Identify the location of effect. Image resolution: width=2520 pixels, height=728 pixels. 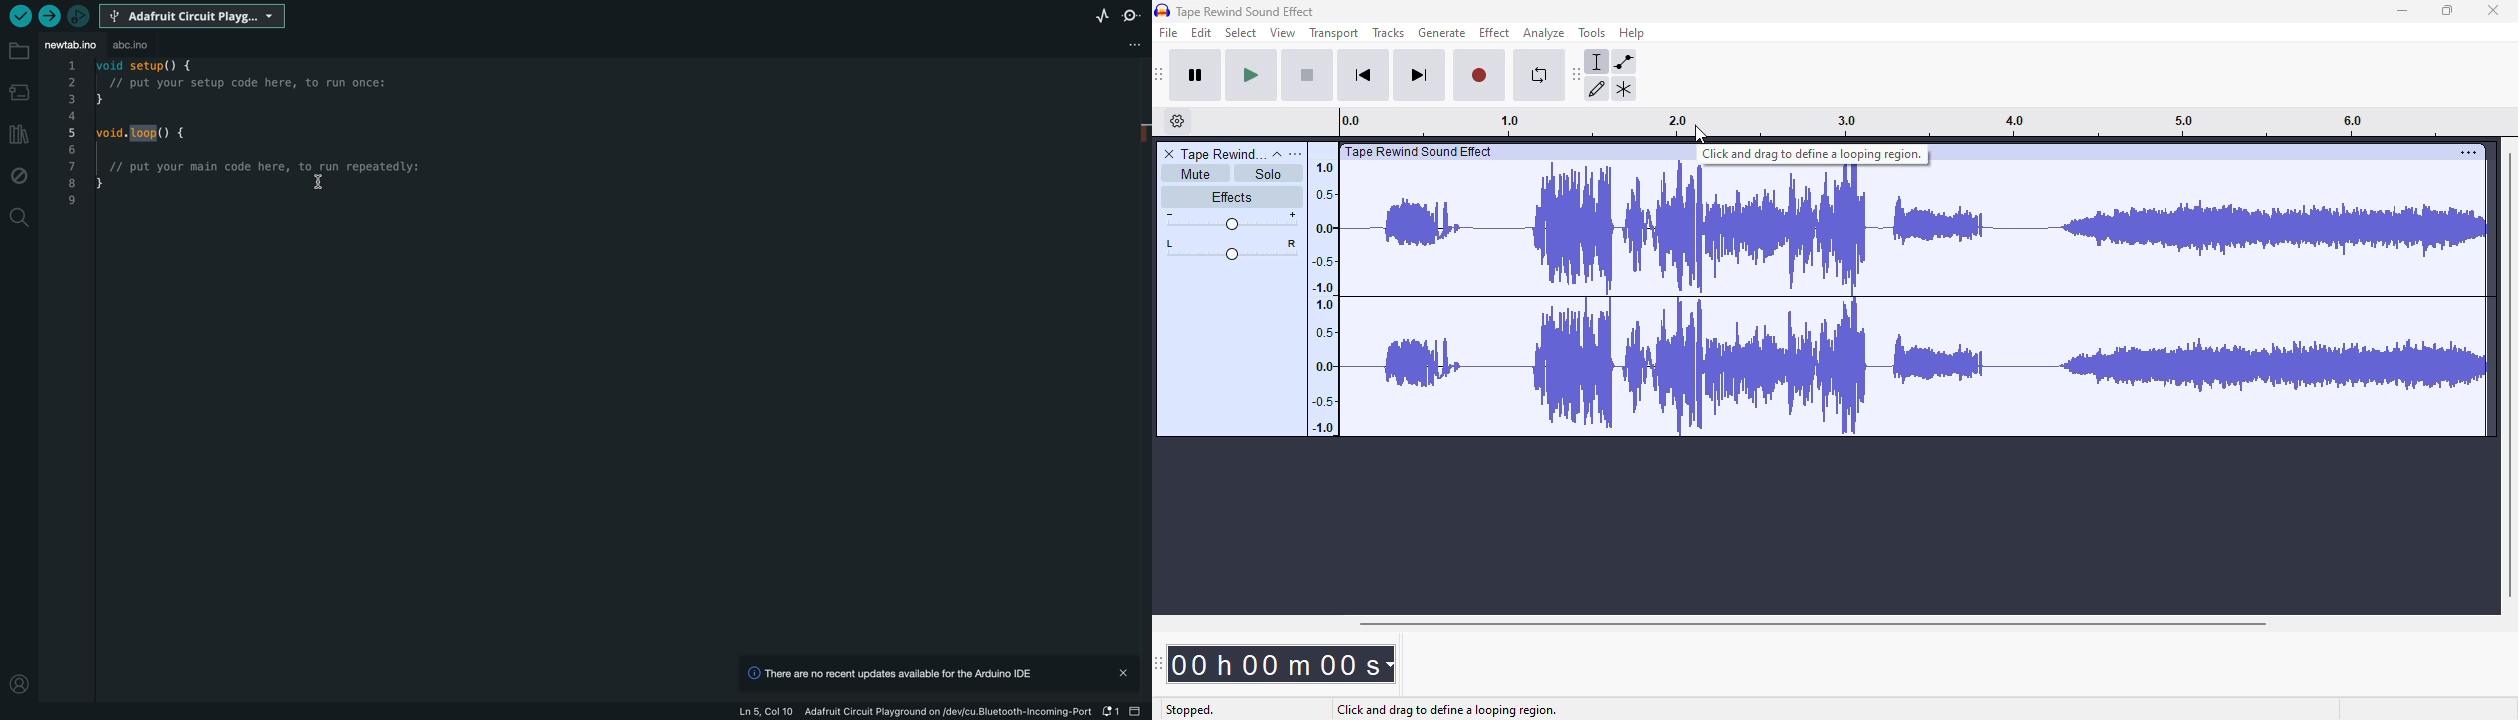
(1494, 33).